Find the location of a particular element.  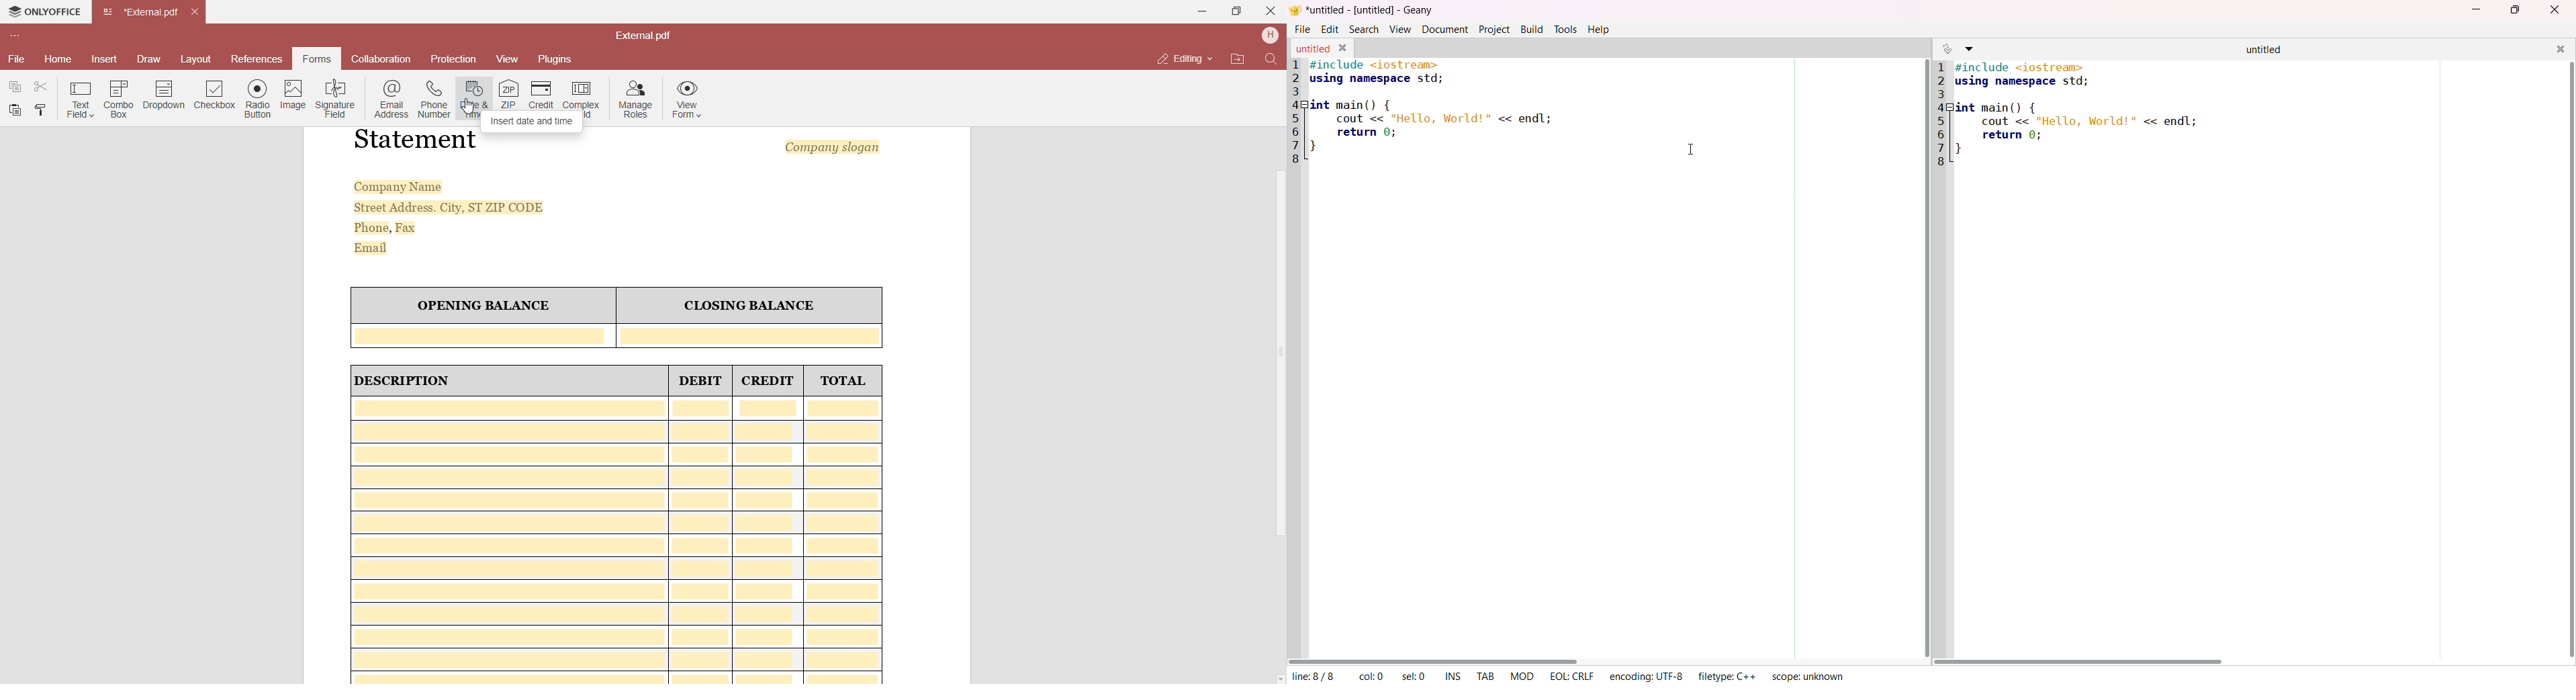

Find is located at coordinates (1272, 60).